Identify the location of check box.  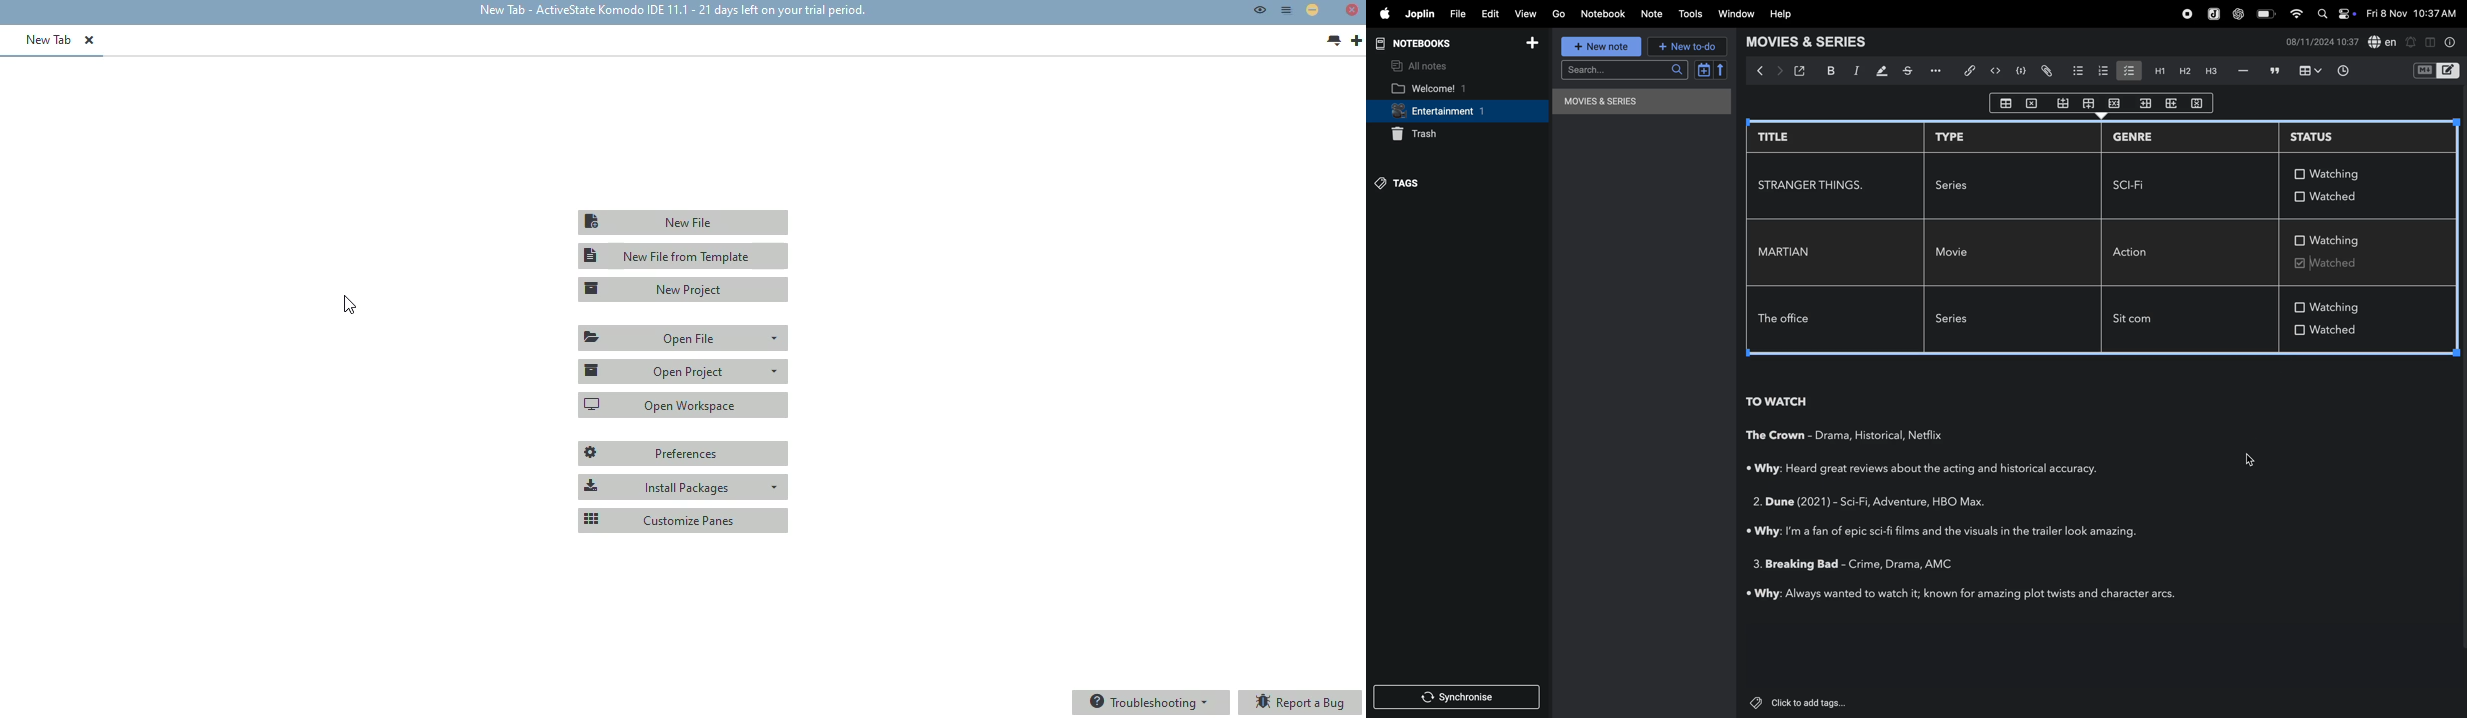
(2300, 240).